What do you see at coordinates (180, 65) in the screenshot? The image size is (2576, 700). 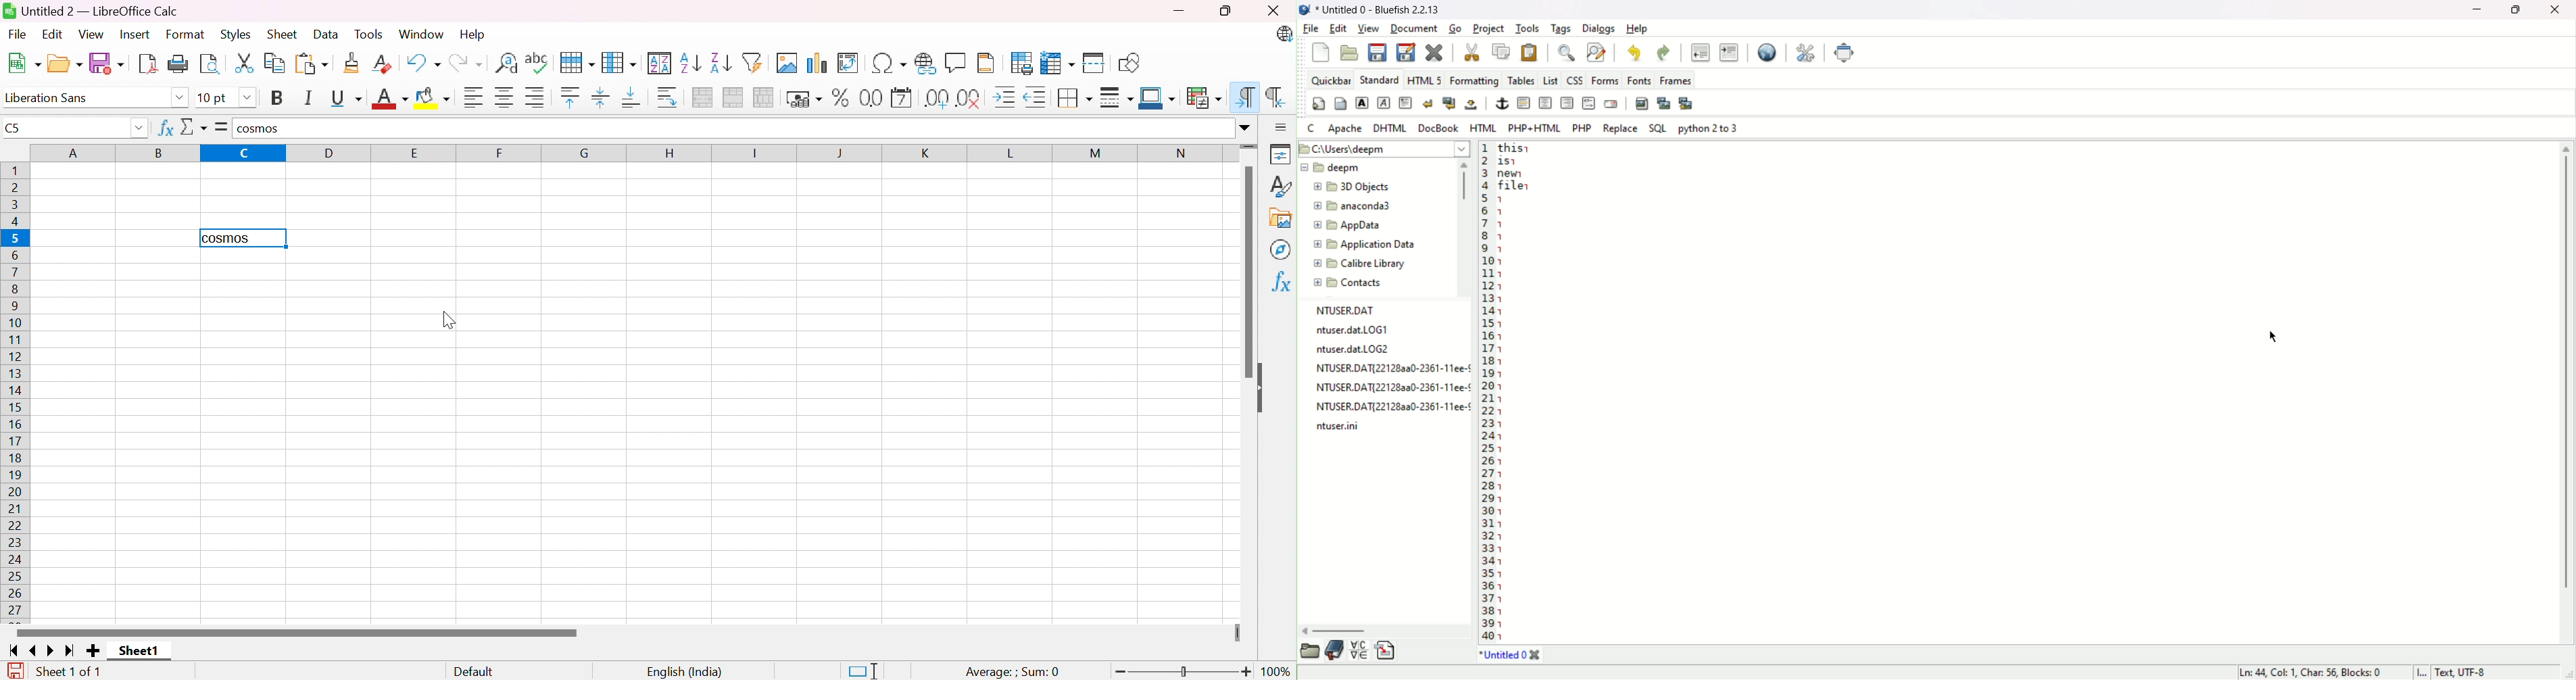 I see `Print` at bounding box center [180, 65].